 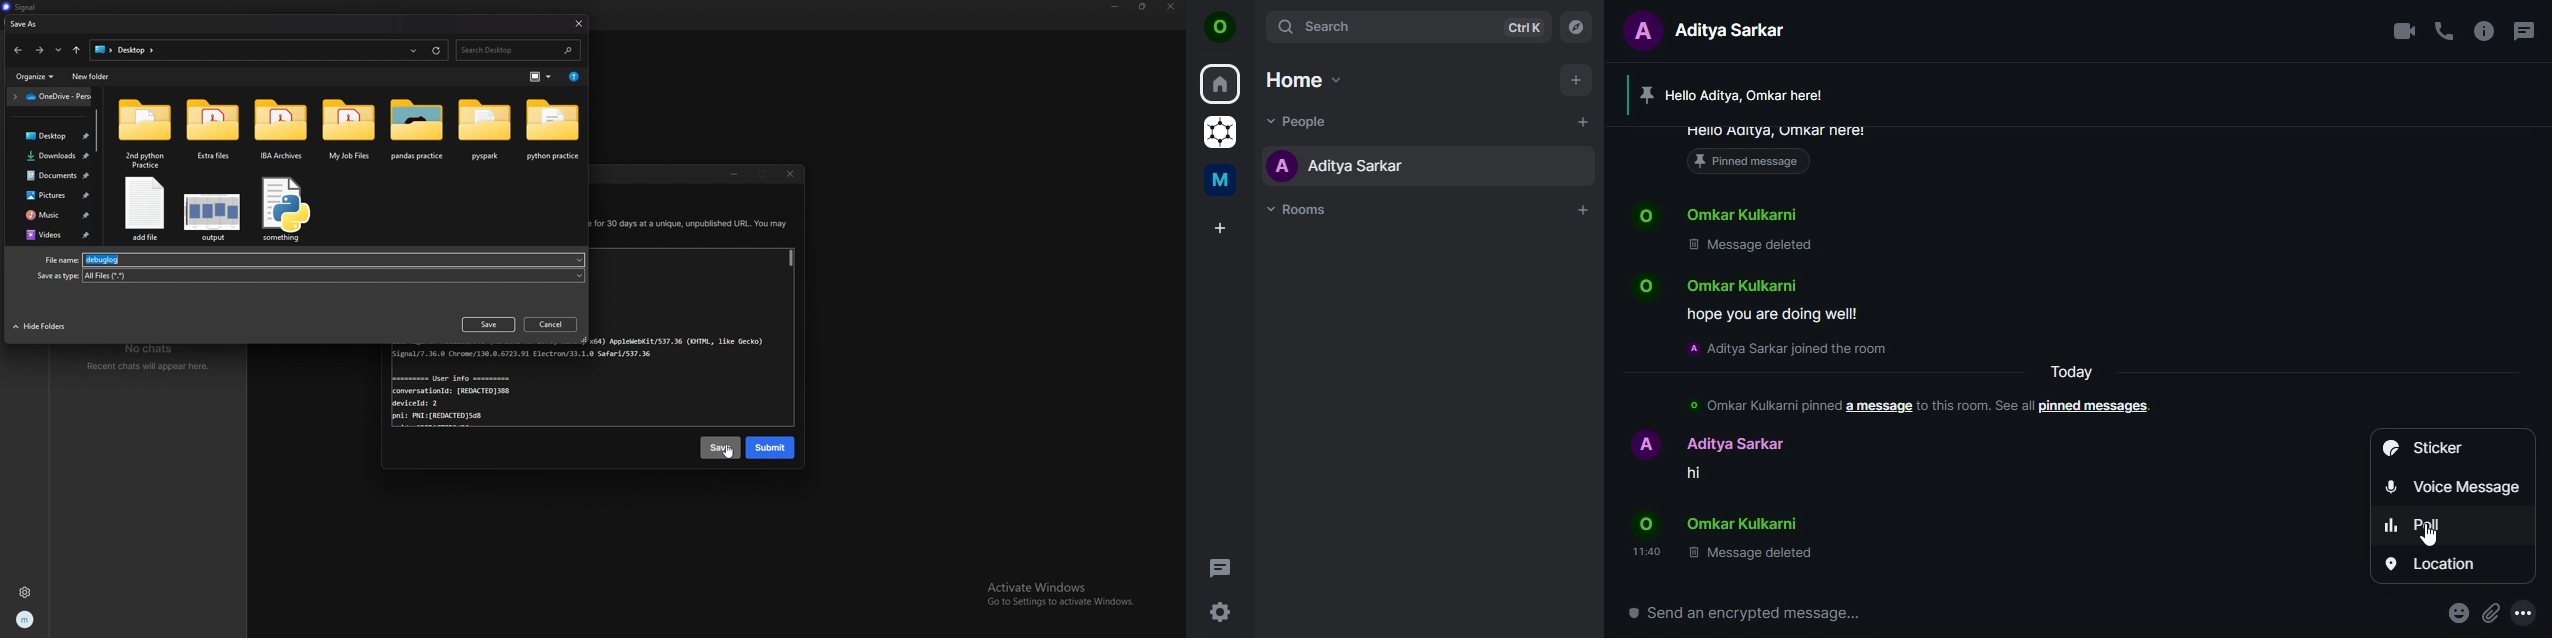 I want to click on folder, so click(x=488, y=130).